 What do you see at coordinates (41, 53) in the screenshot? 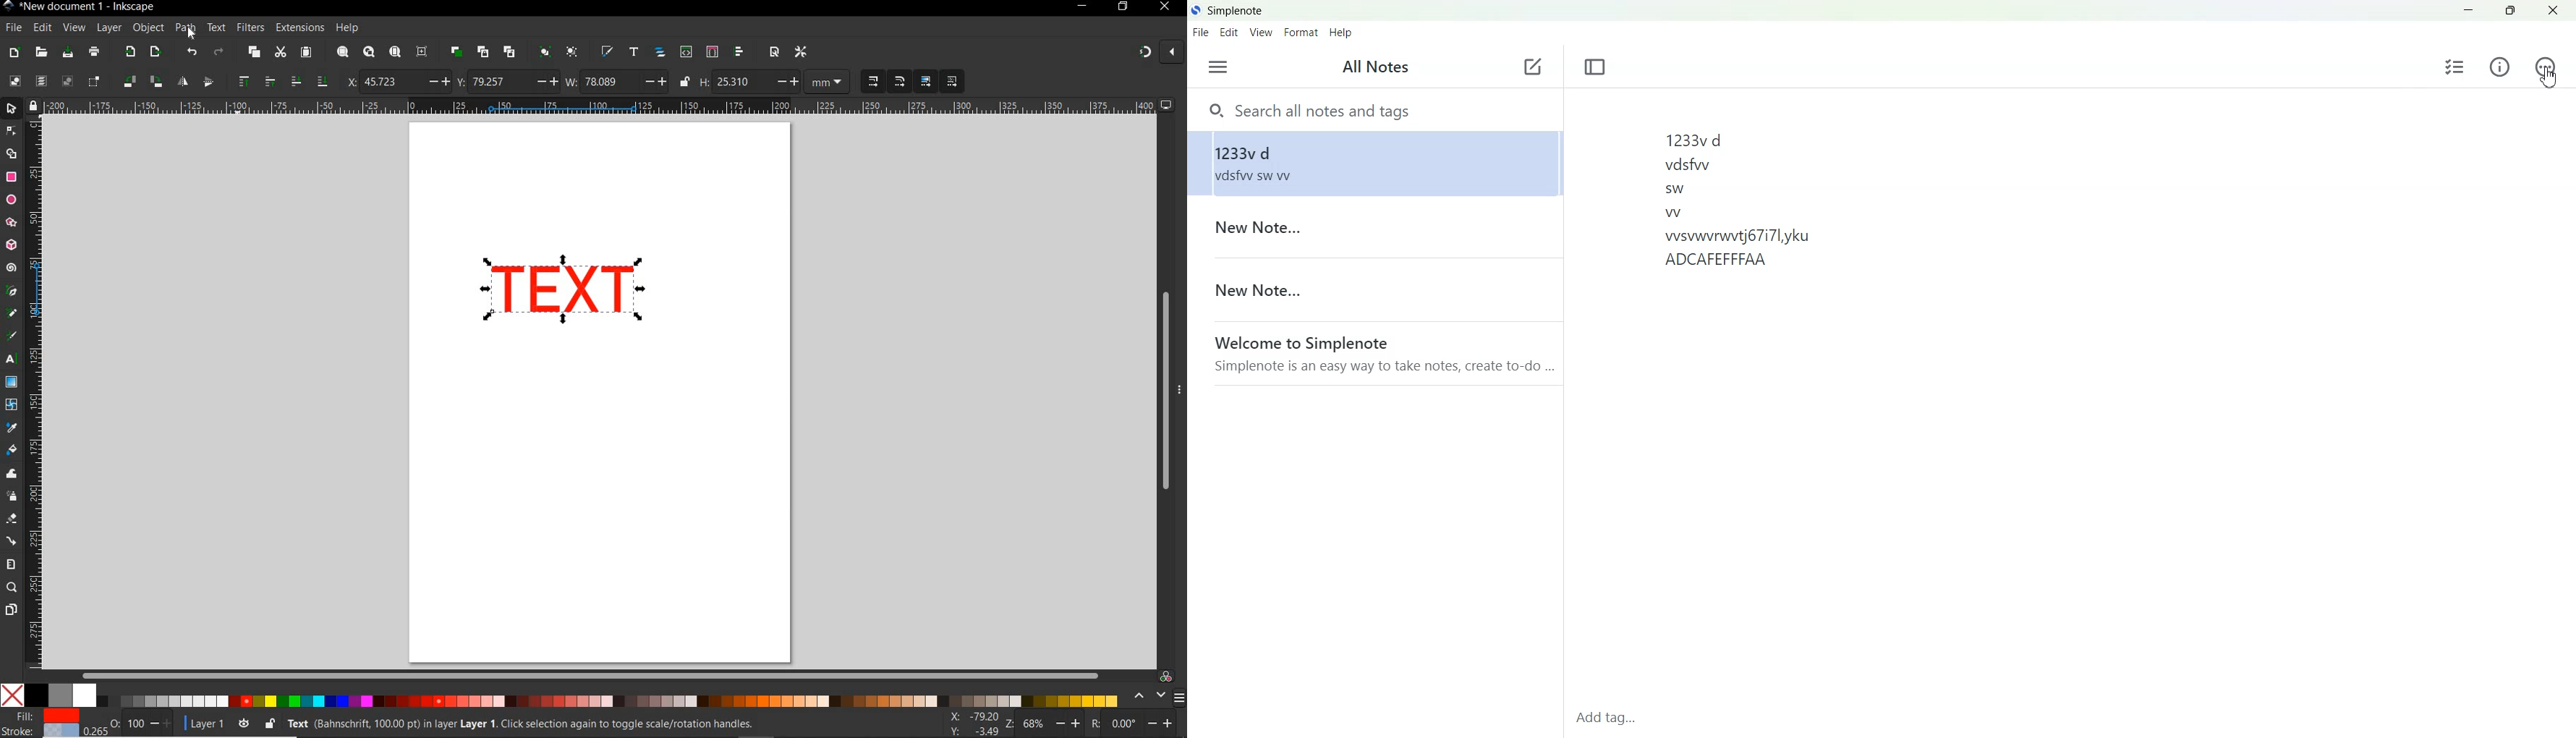
I see `OPEN FILE DIALOG` at bounding box center [41, 53].